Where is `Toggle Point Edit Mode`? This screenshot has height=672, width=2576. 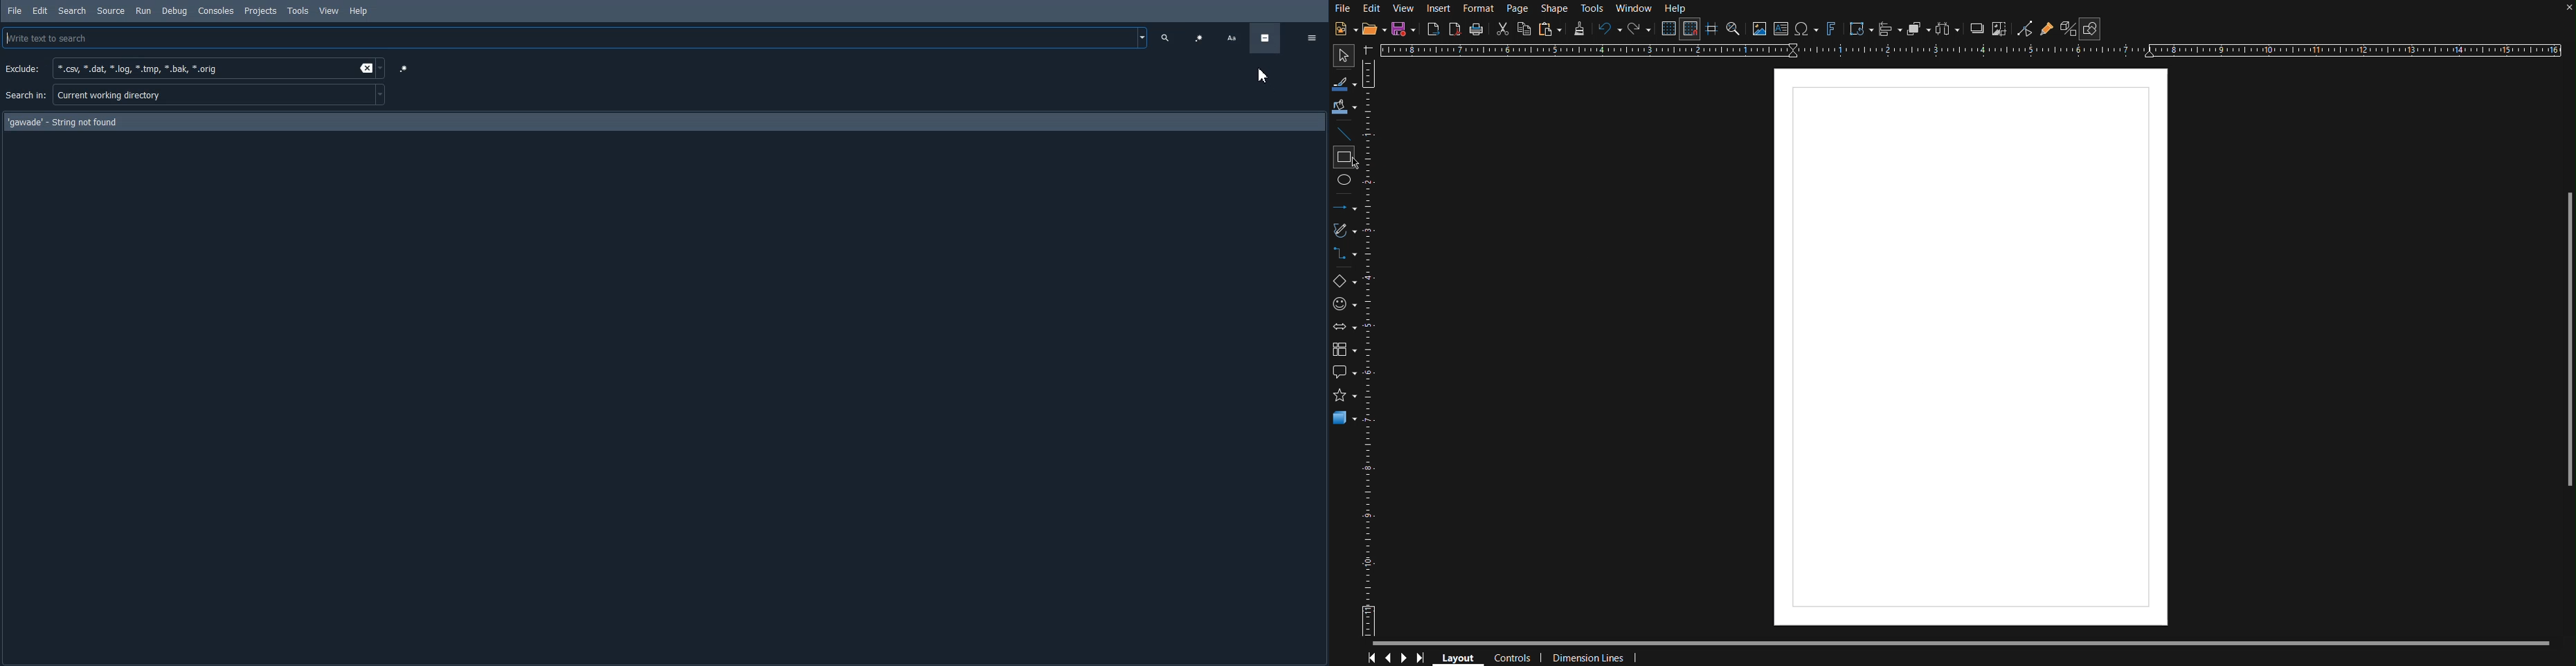
Toggle Point Edit Mode is located at coordinates (2025, 29).